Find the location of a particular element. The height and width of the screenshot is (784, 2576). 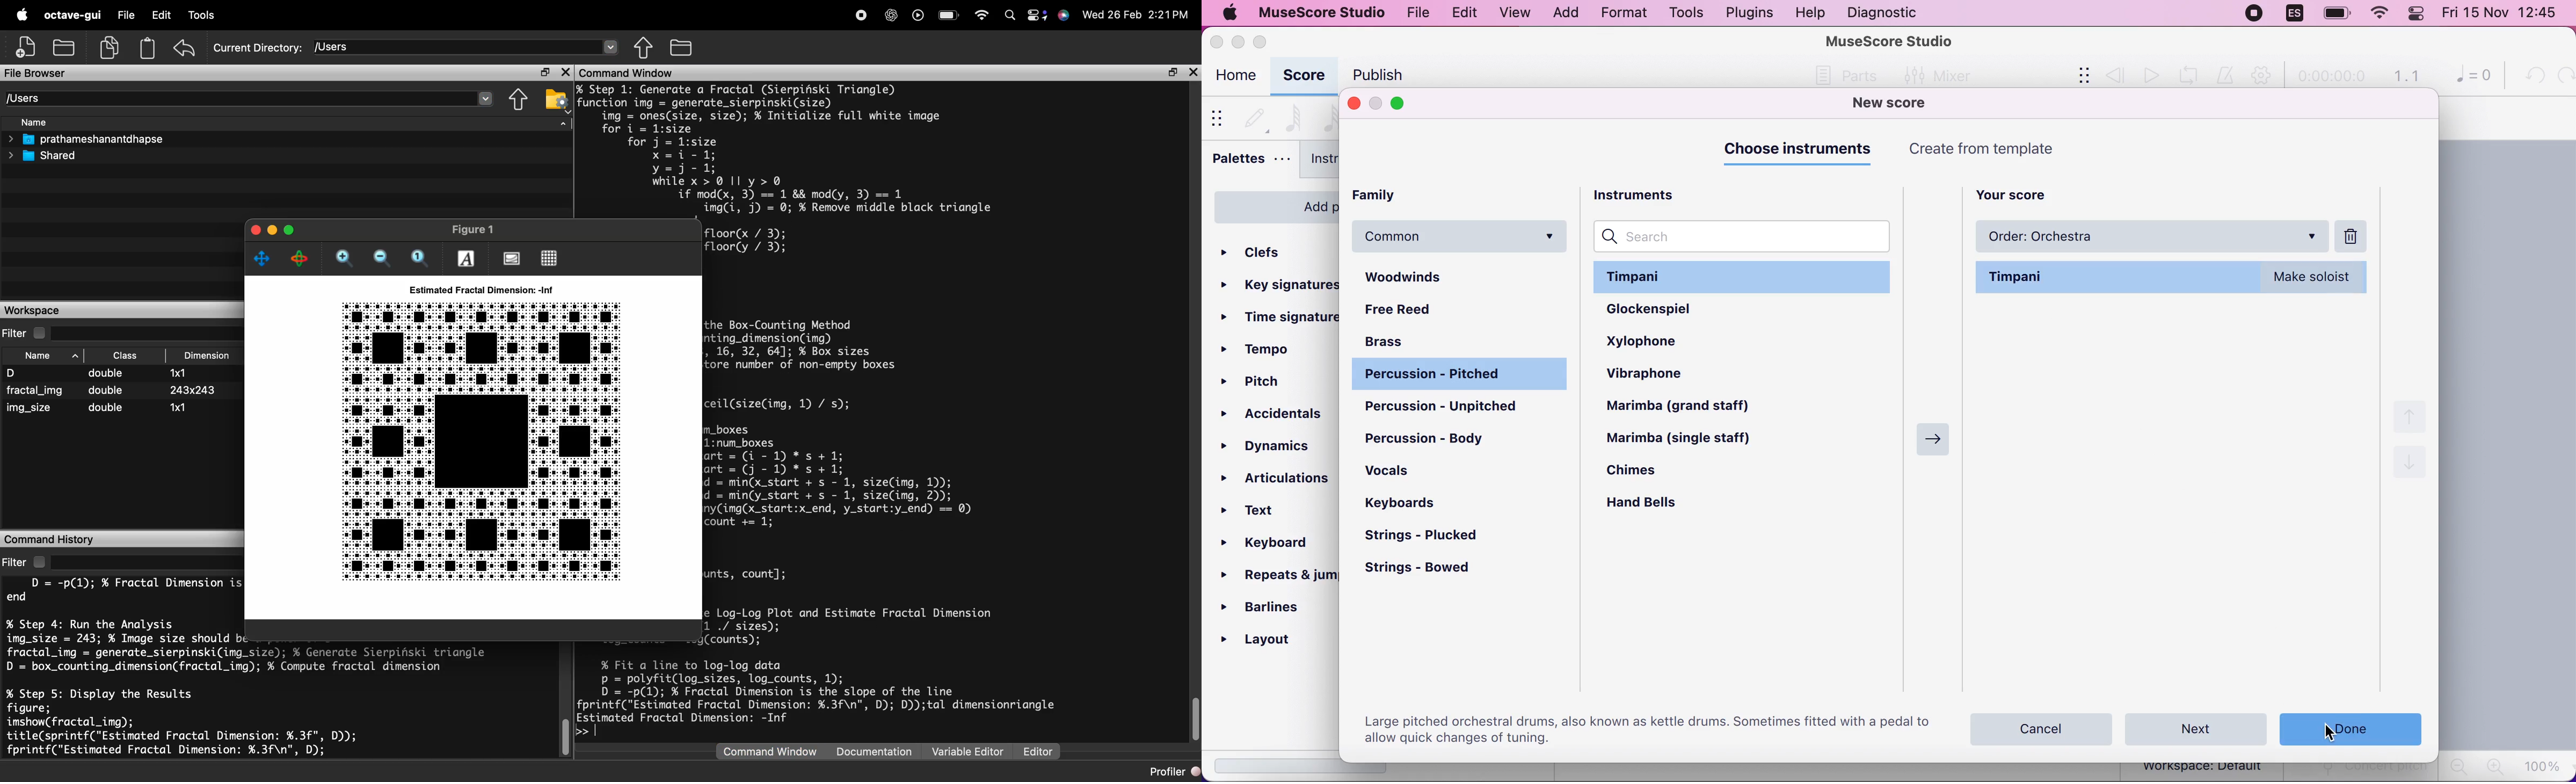

add is located at coordinates (1565, 13).